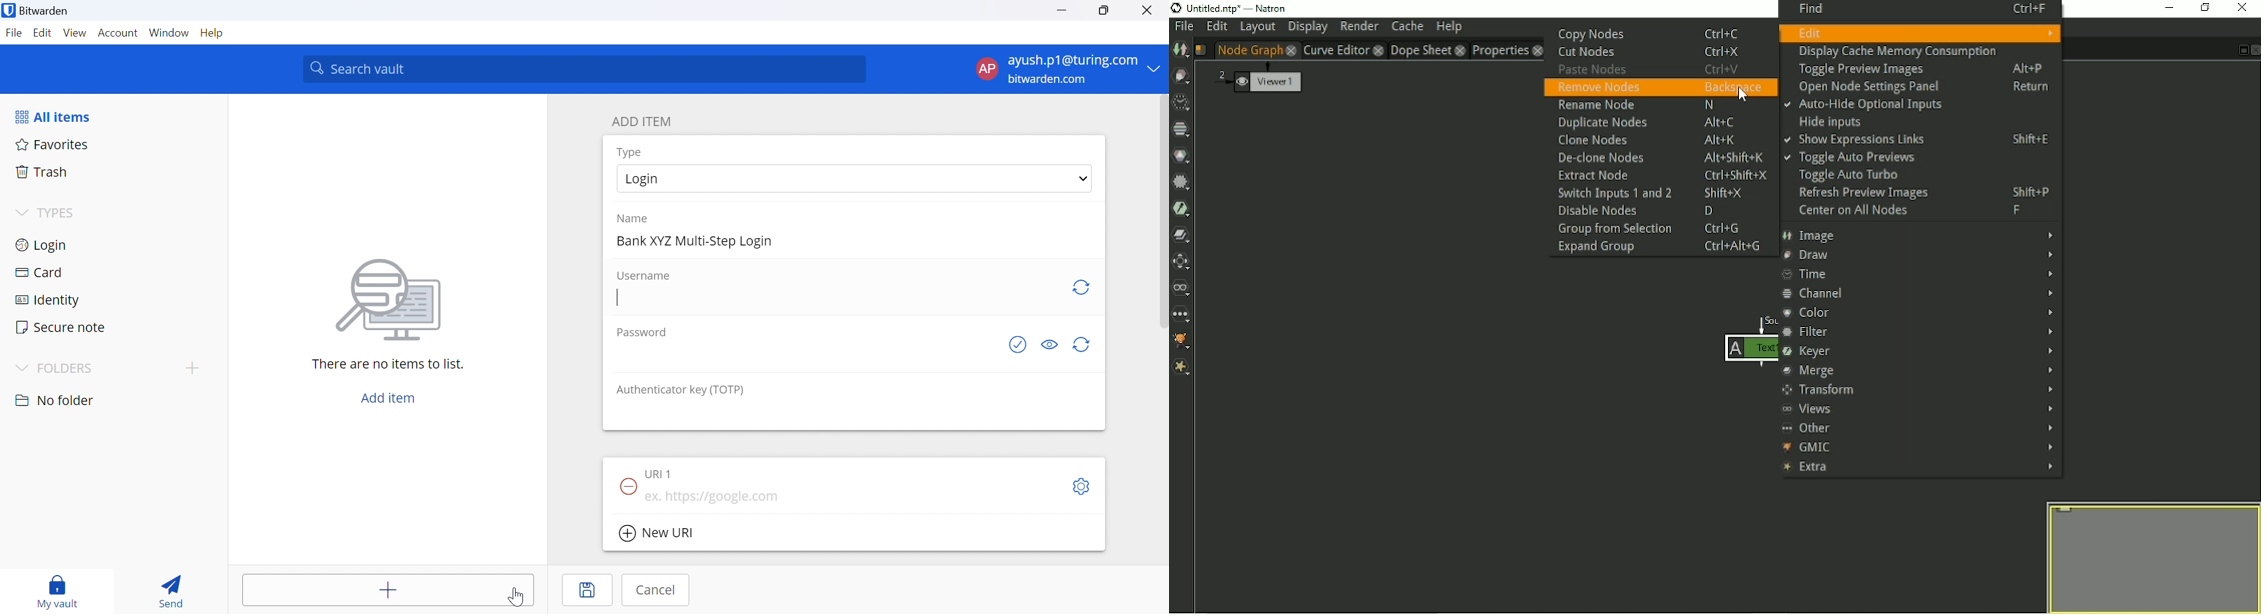 This screenshot has width=2268, height=616. I want to click on Settings, so click(1084, 486).